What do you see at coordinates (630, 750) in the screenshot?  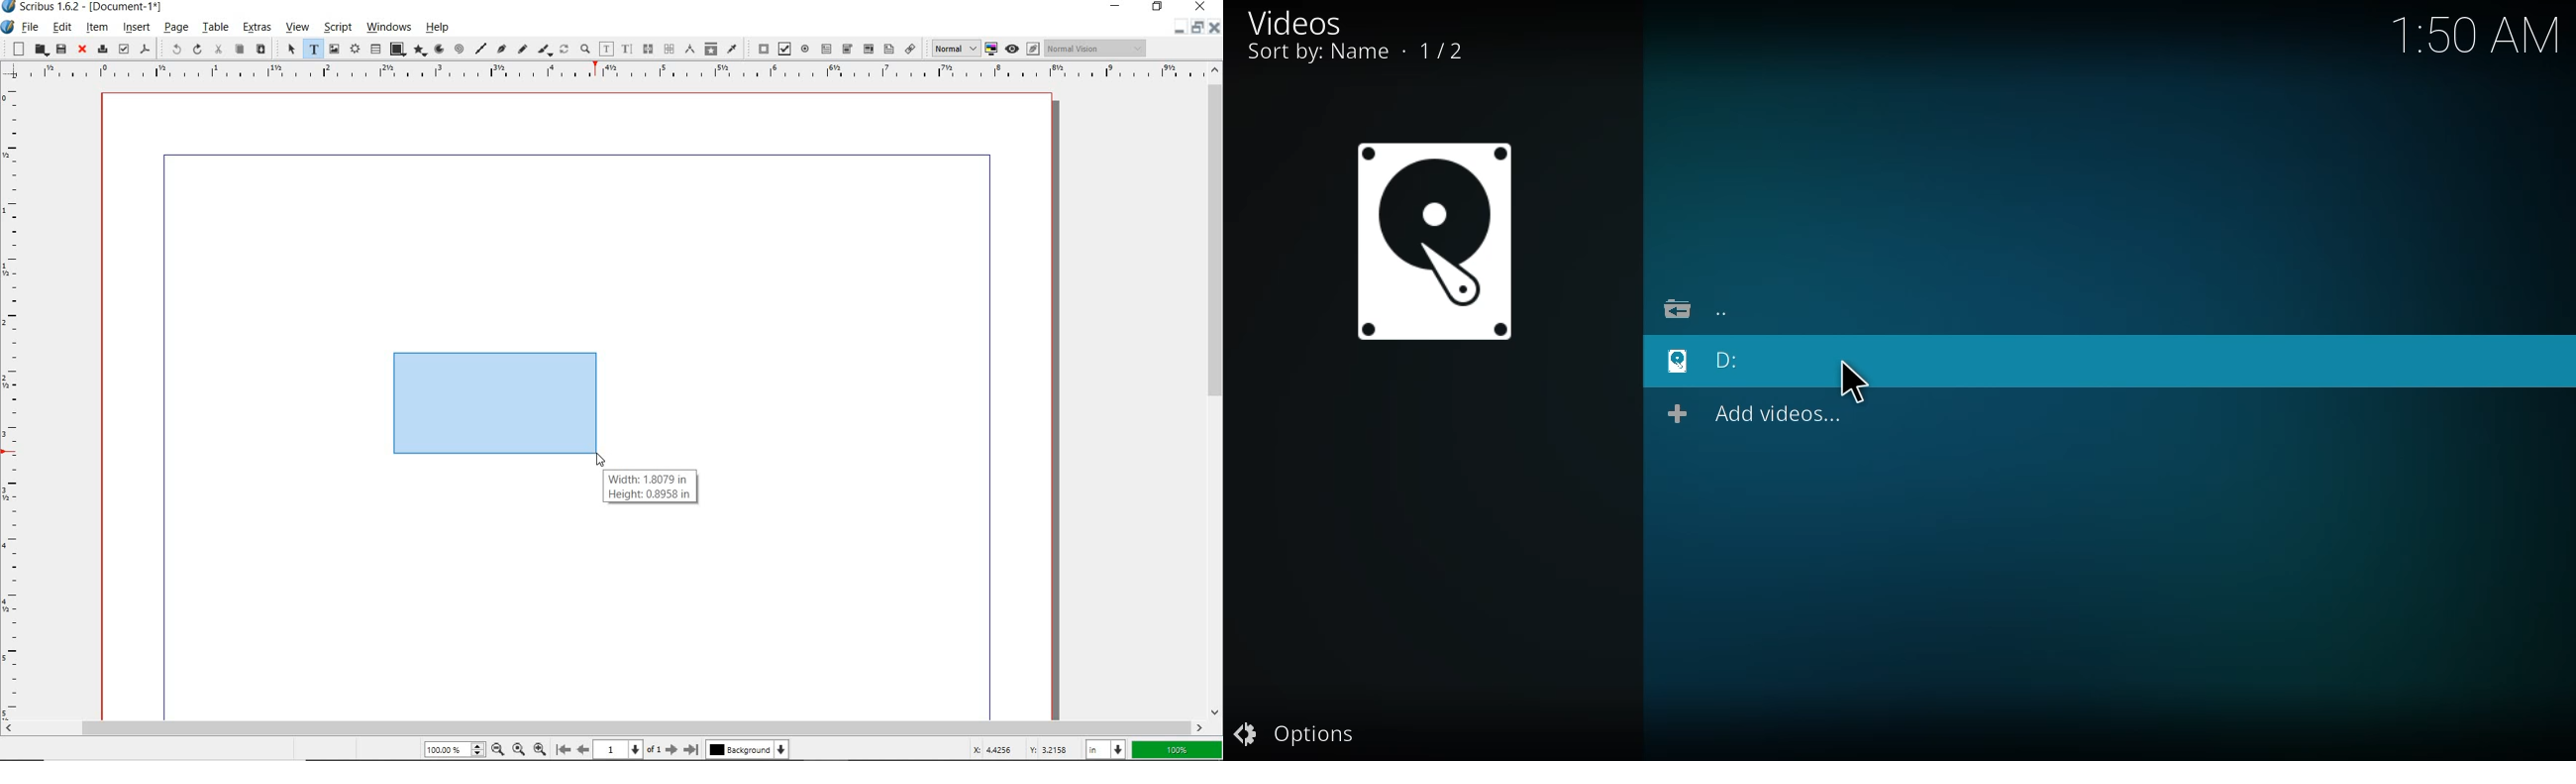 I see `1 of 1` at bounding box center [630, 750].